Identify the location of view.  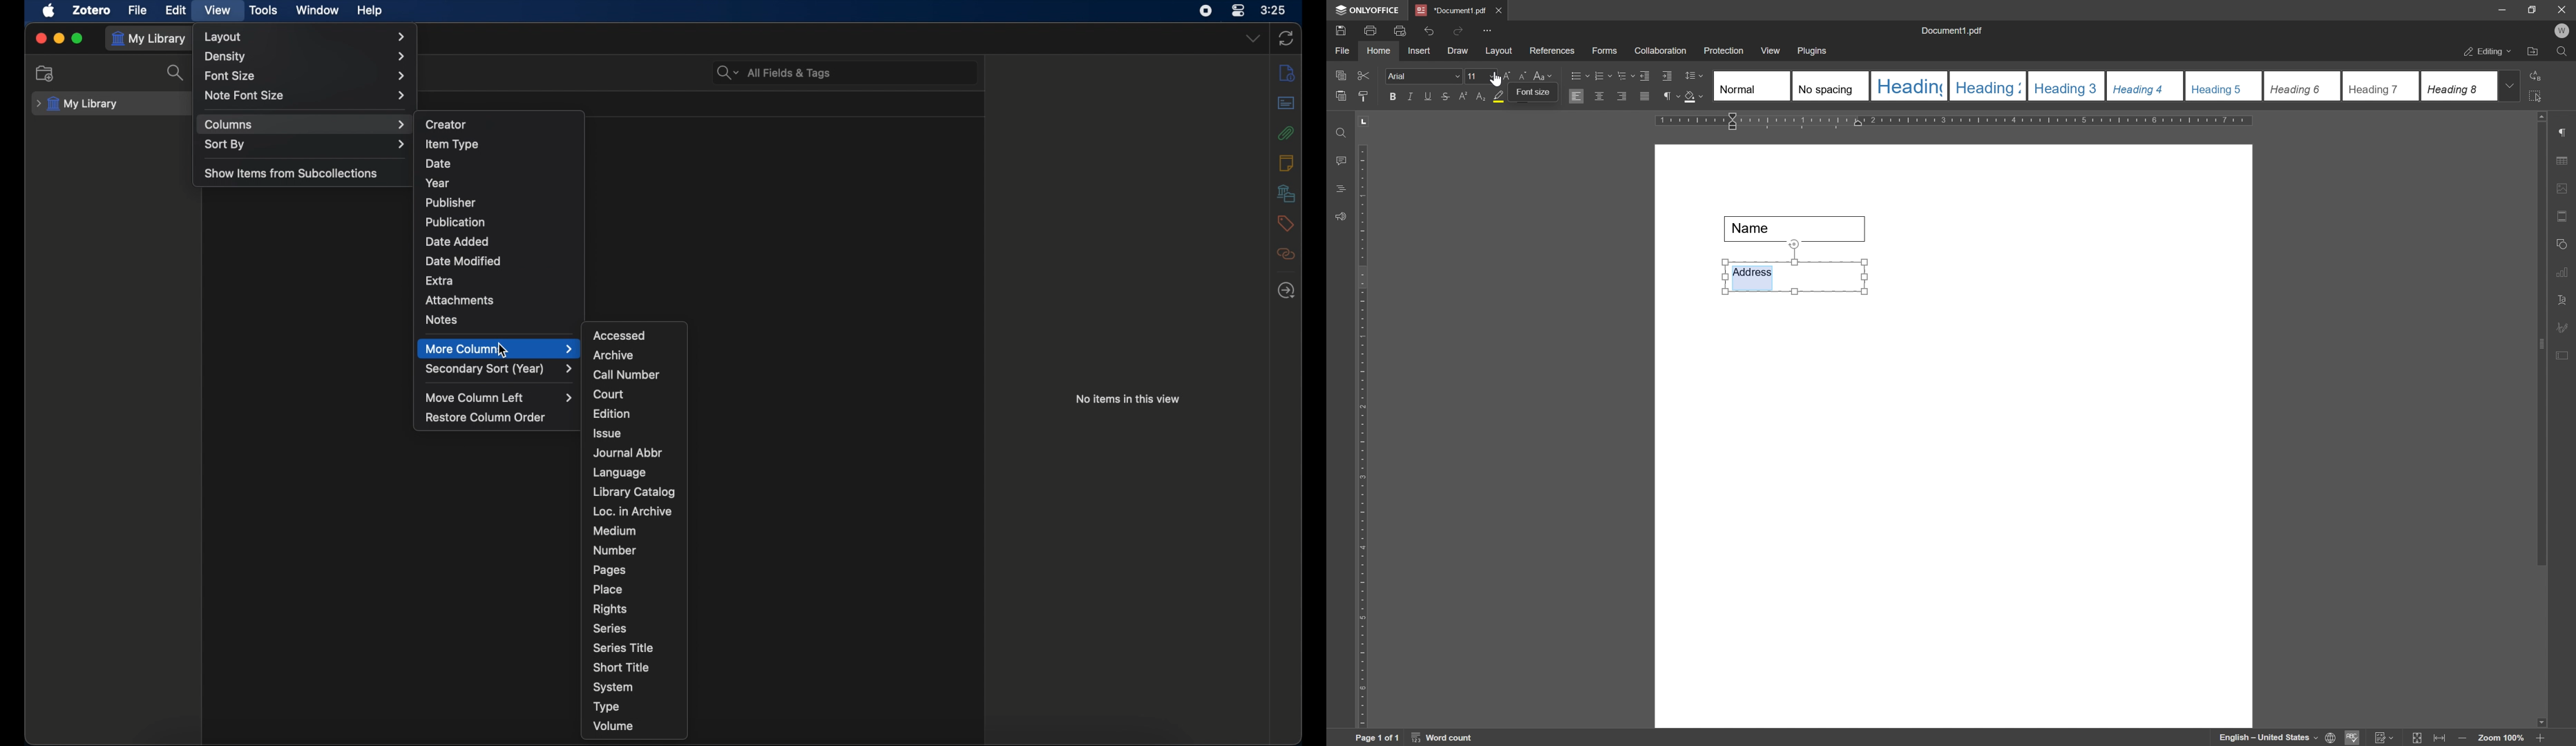
(1772, 51).